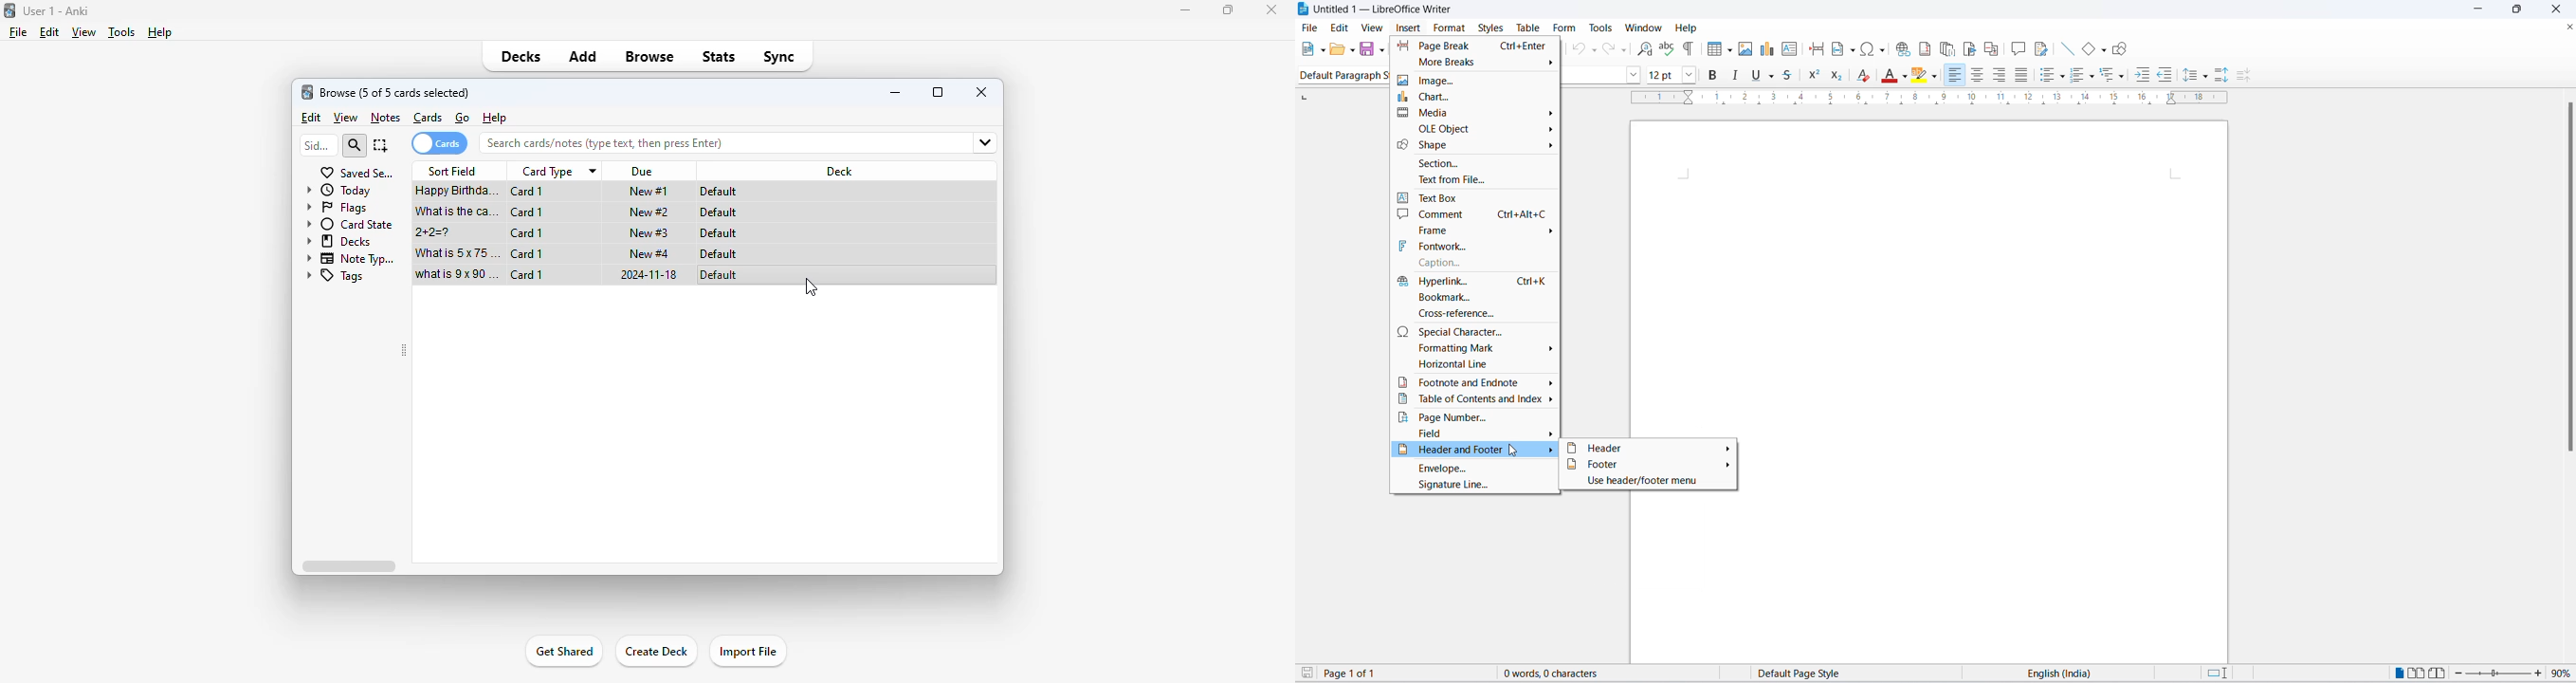 The width and height of the screenshot is (2576, 700). I want to click on fields, so click(977, 143).